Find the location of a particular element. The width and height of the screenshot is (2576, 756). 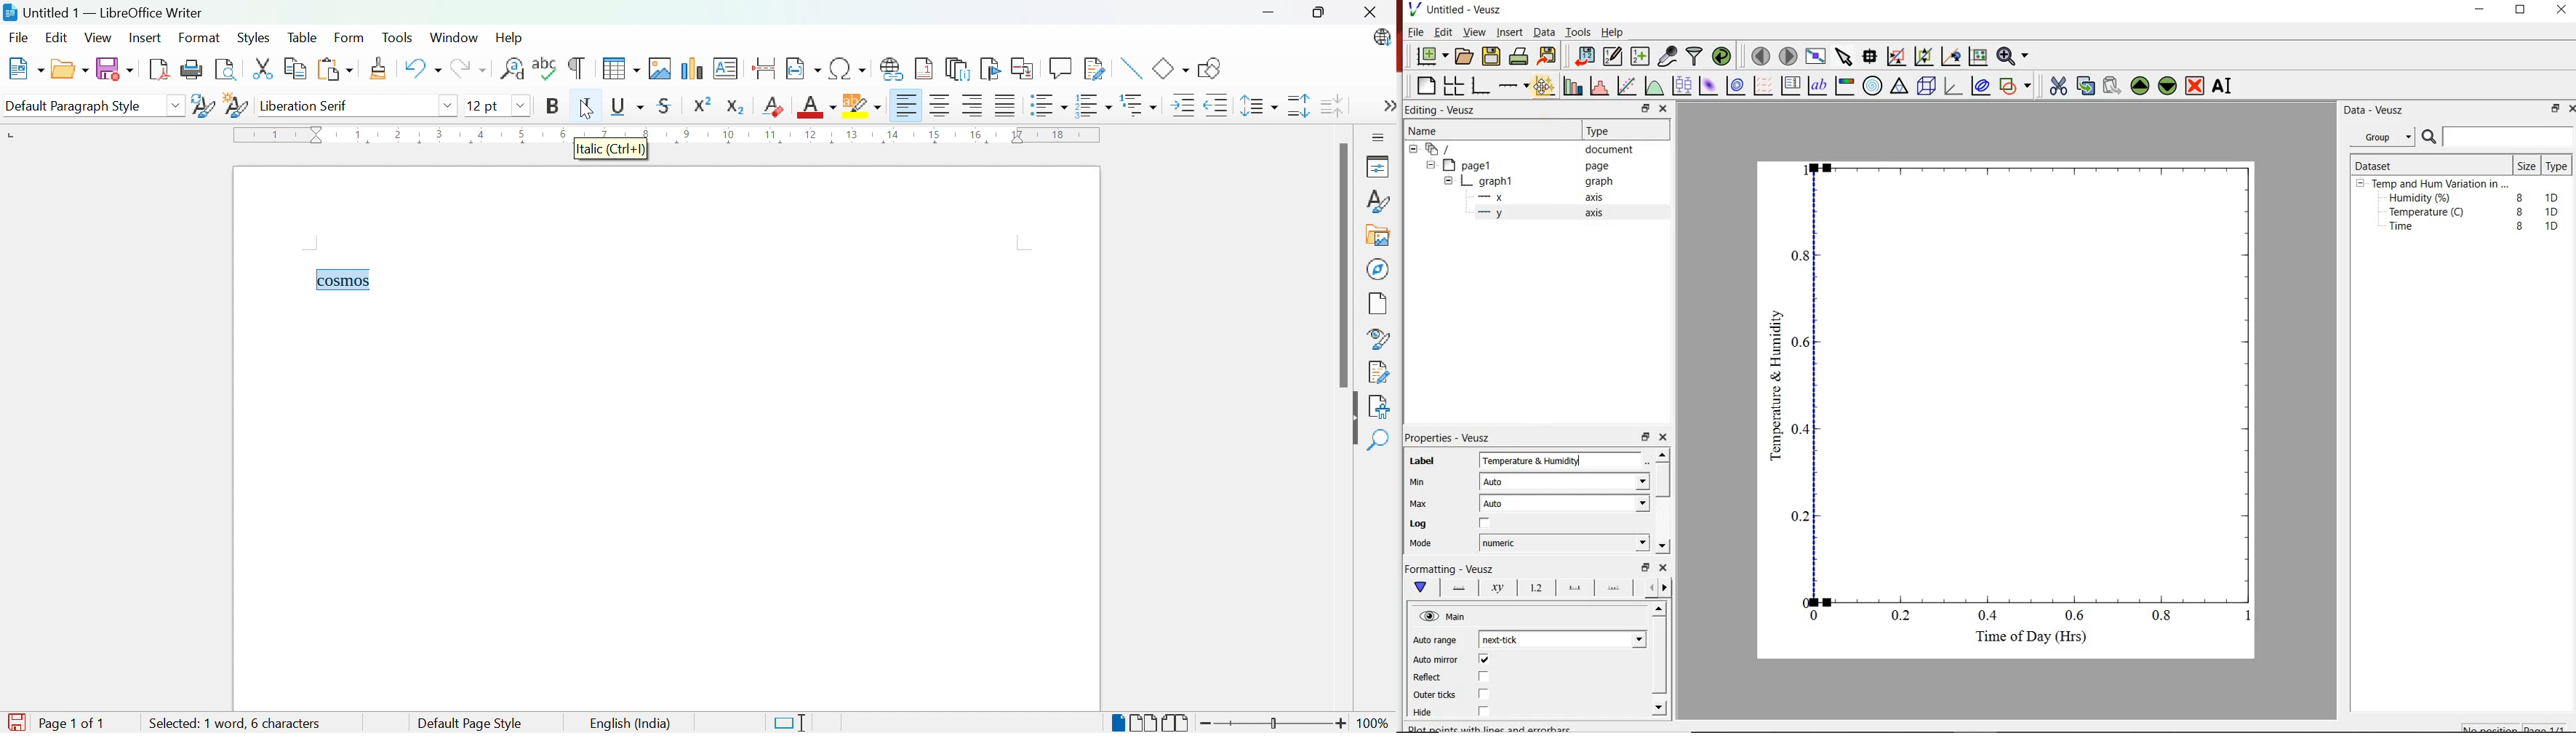

Show draw functions is located at coordinates (1214, 69).